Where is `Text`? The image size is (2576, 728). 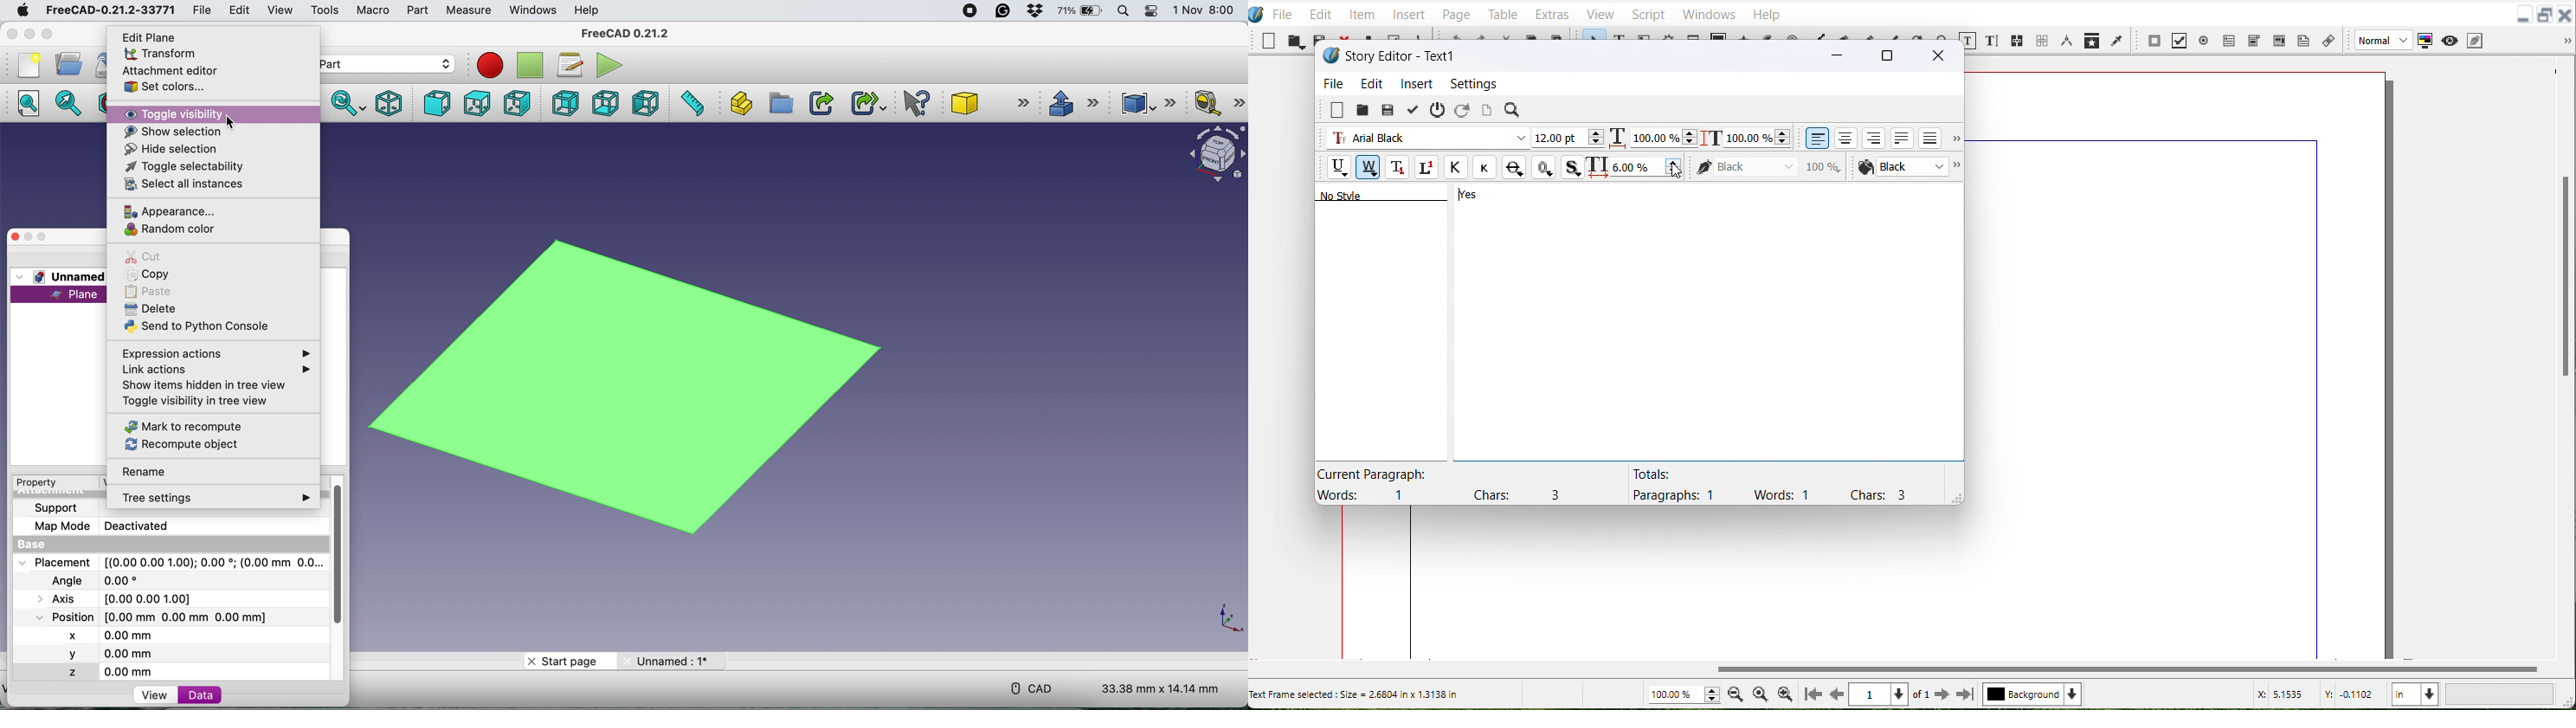 Text is located at coordinates (1407, 56).